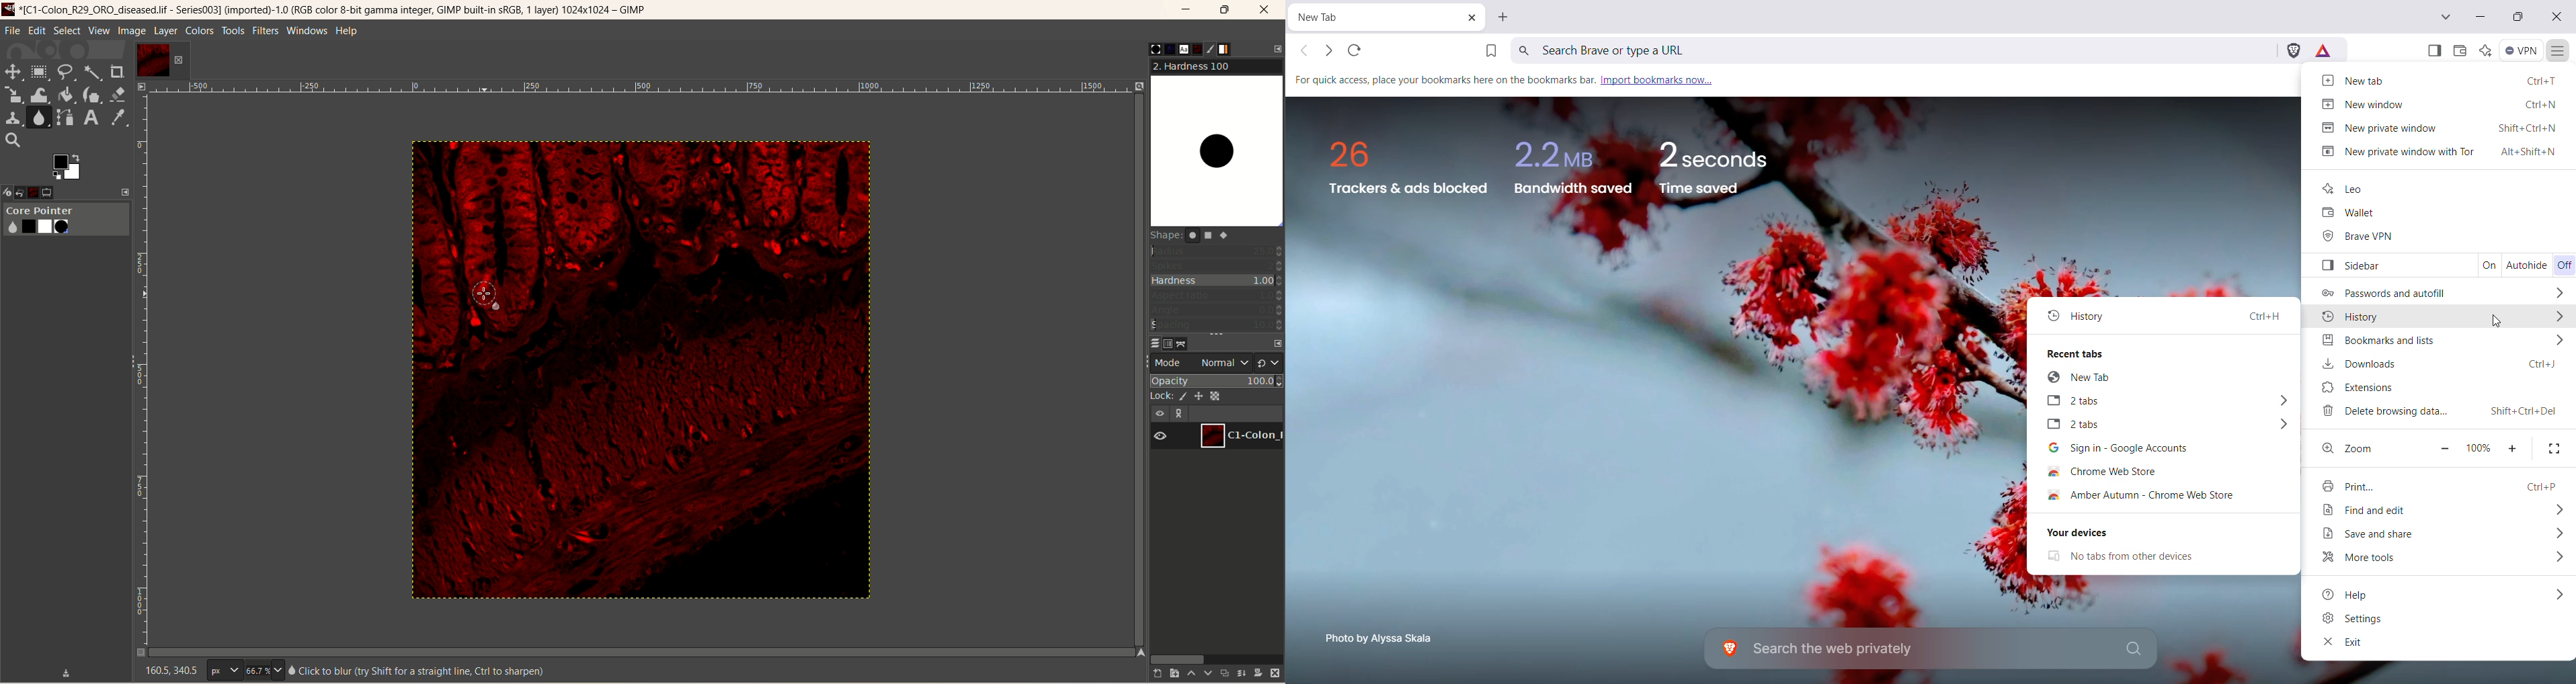  What do you see at coordinates (67, 671) in the screenshot?
I see `save` at bounding box center [67, 671].